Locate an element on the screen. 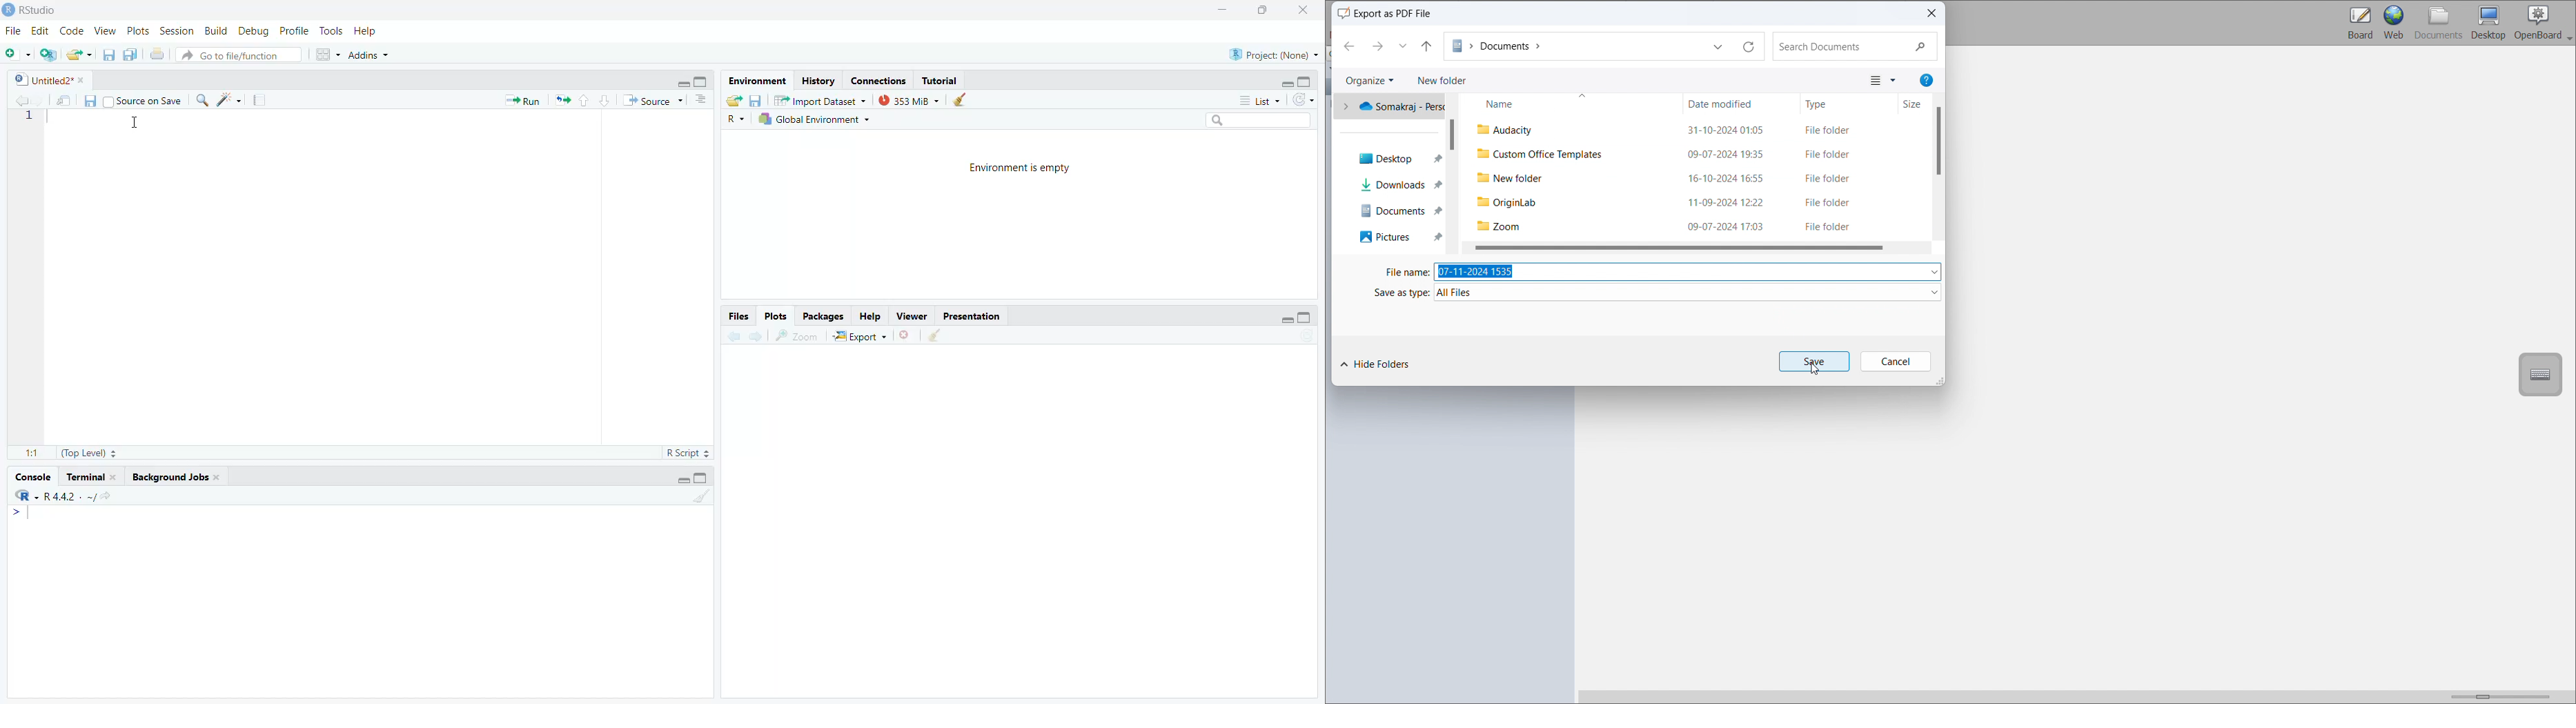 This screenshot has height=728, width=2576. clear history is located at coordinates (966, 100).